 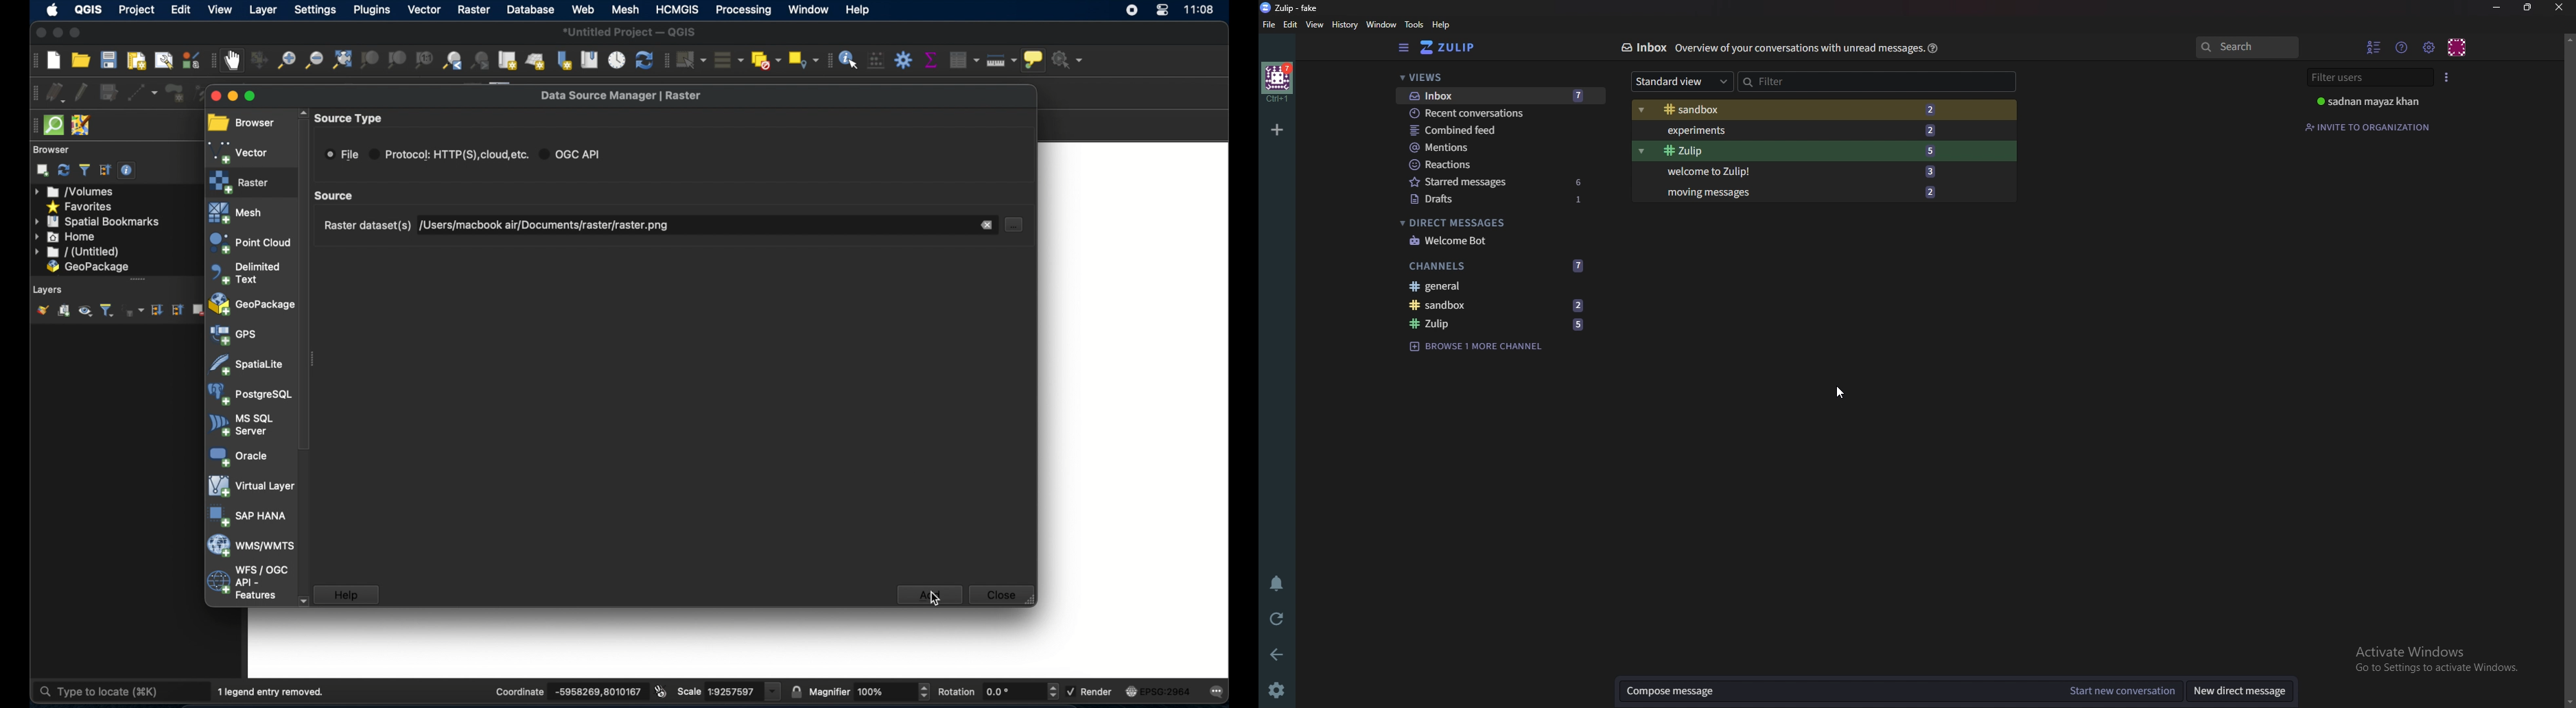 I want to click on , so click(x=304, y=288).